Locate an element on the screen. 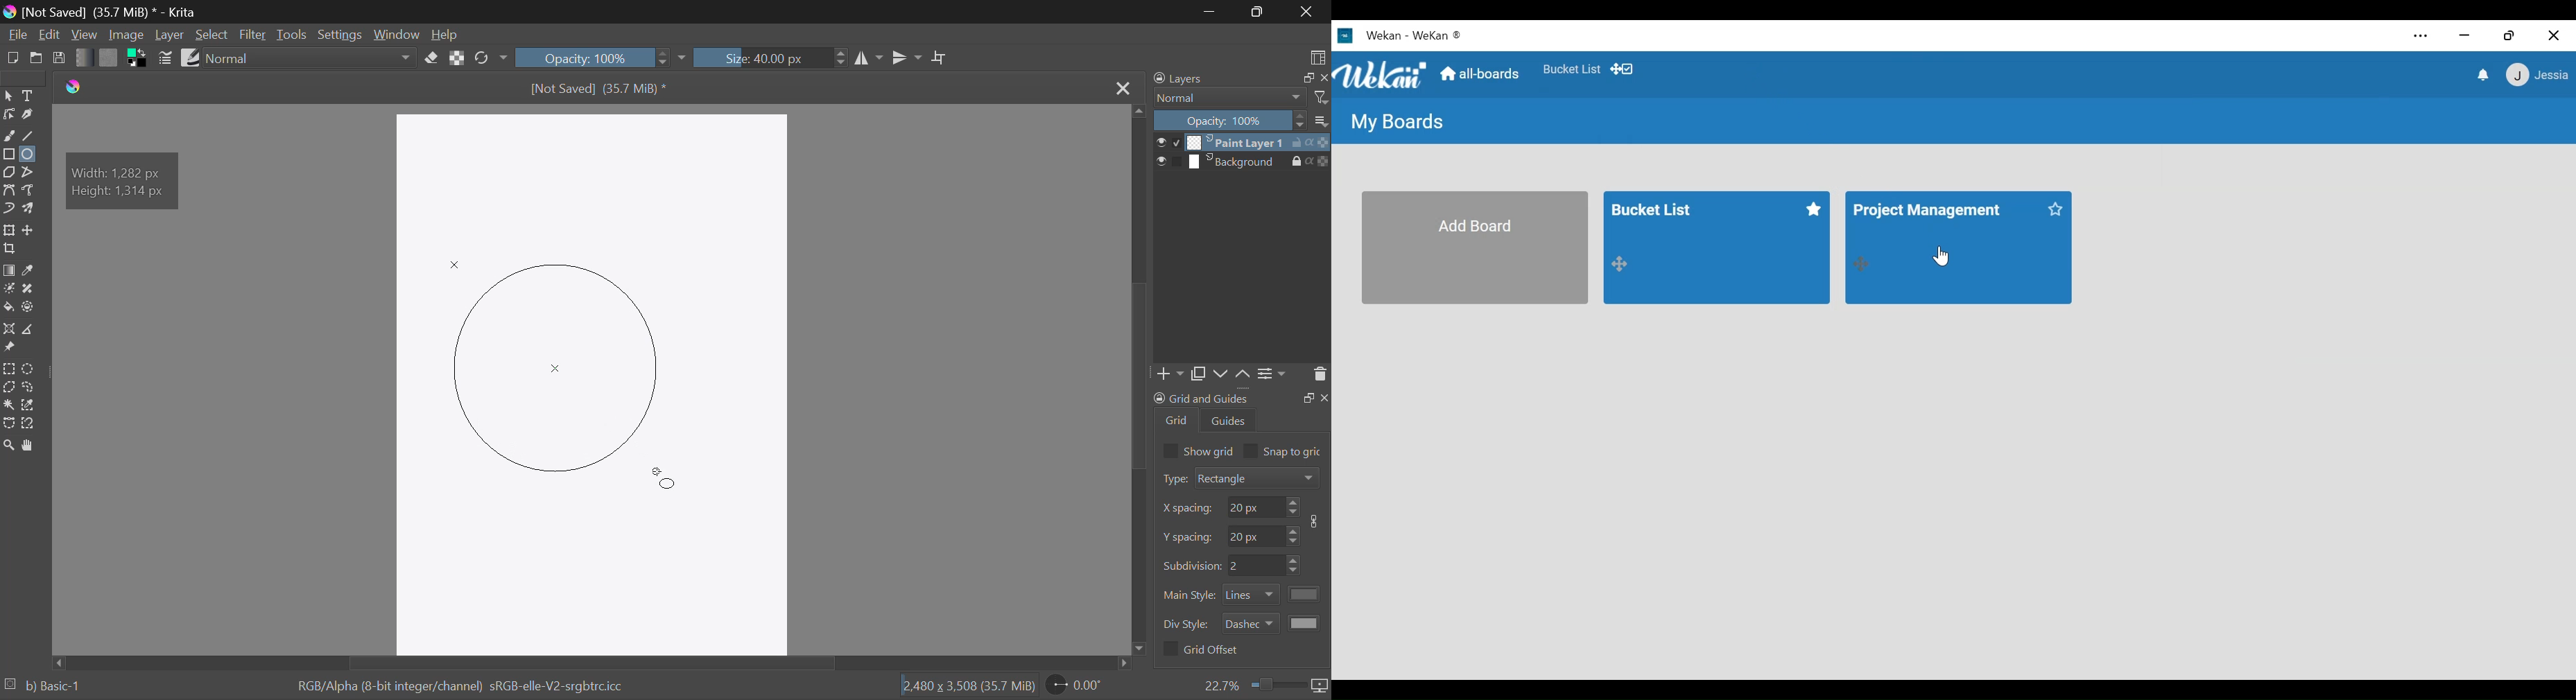 This screenshot has height=700, width=2576. drag is located at coordinates (1860, 261).